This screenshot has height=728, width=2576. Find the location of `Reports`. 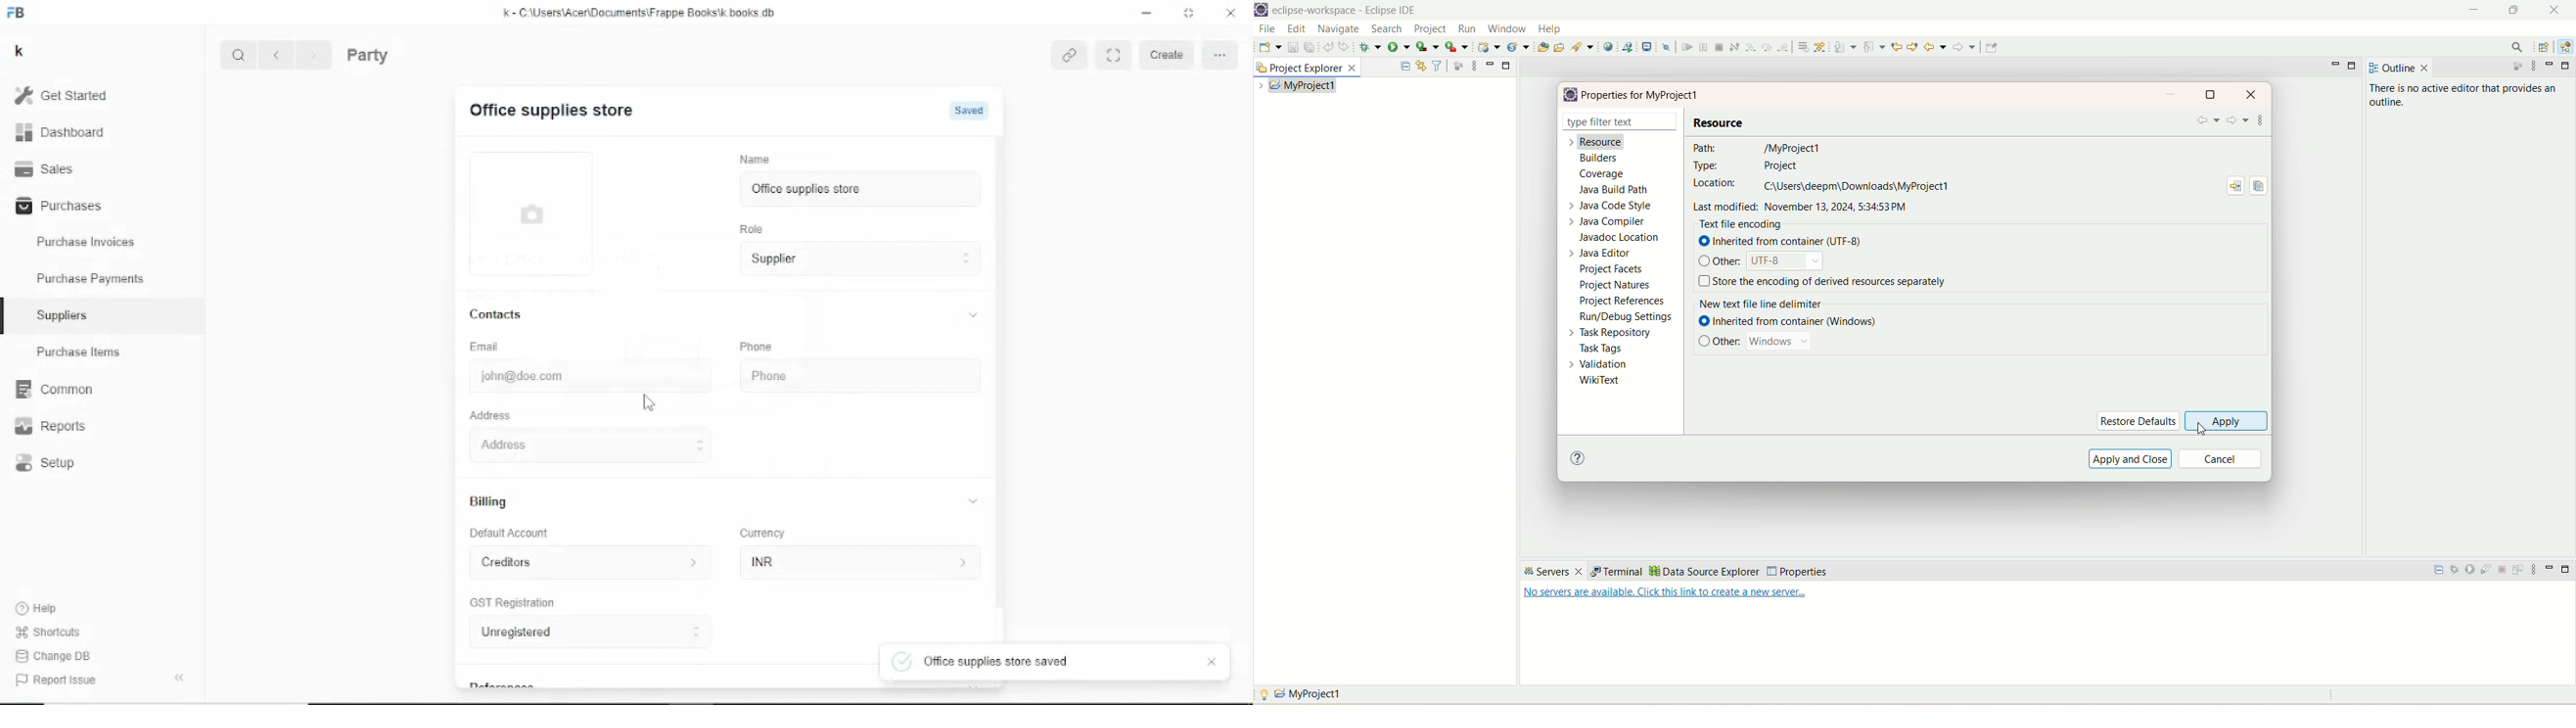

Reports is located at coordinates (52, 426).